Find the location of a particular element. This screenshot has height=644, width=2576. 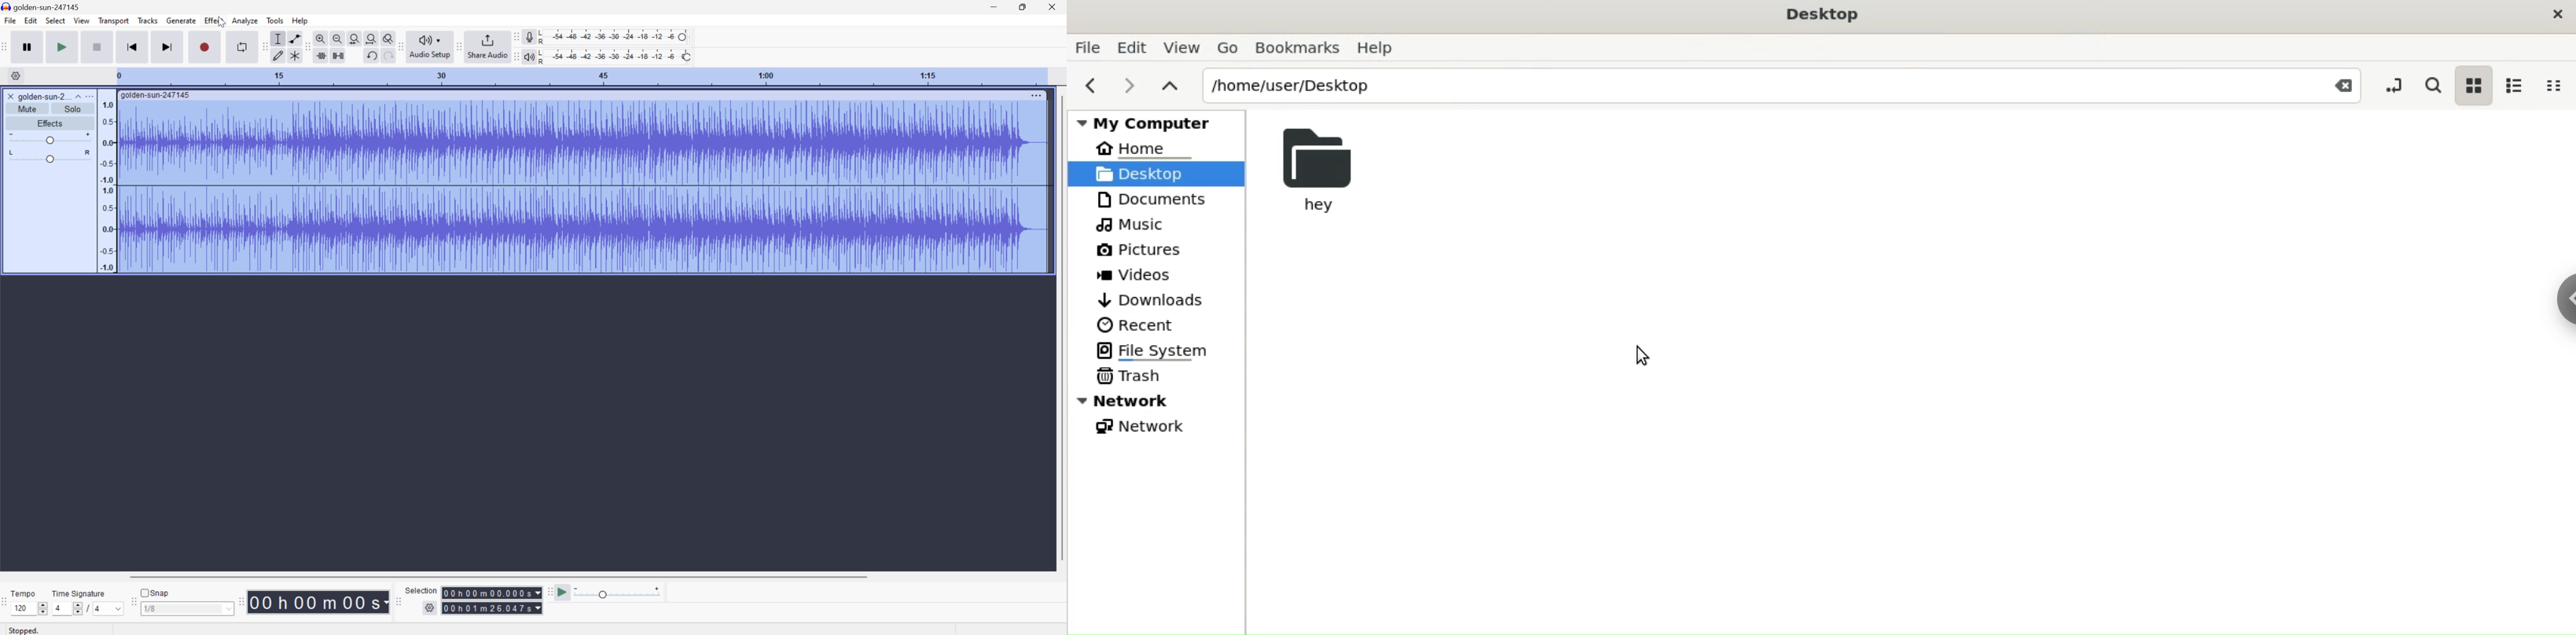

Audacity audio setup toolbar is located at coordinates (400, 47).